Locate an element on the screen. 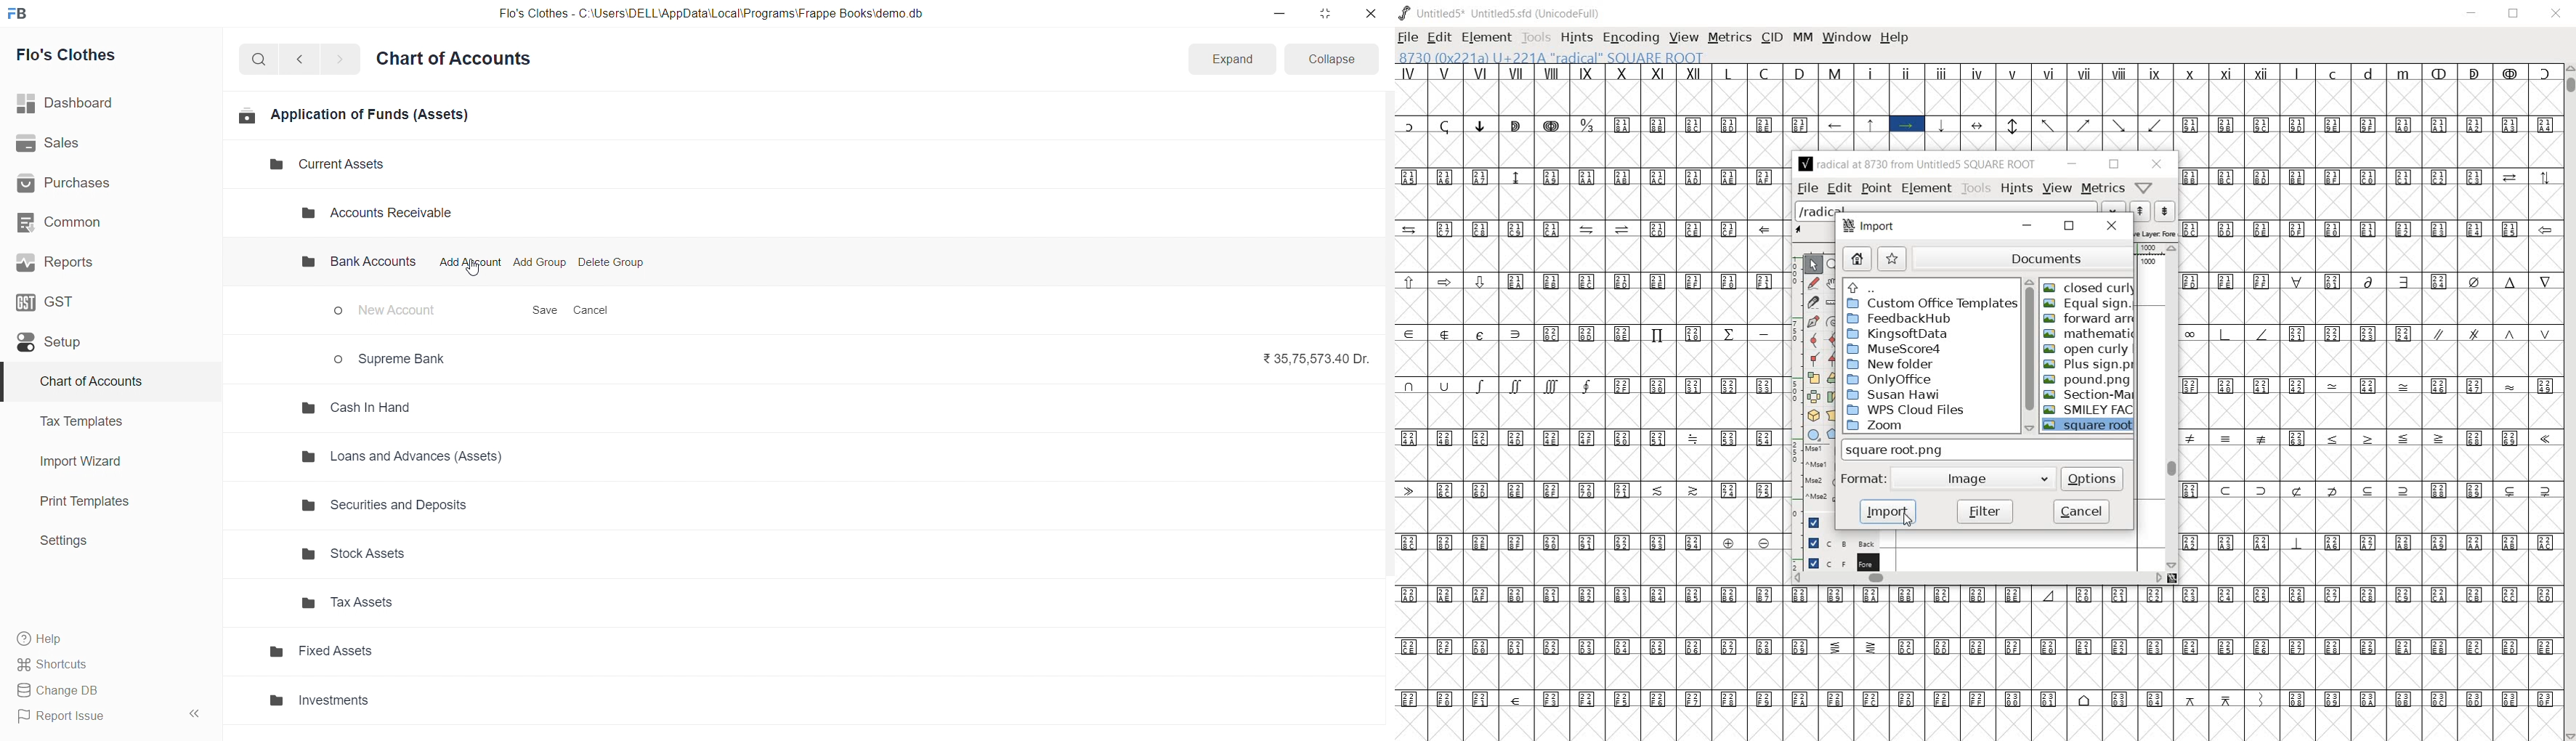  Tax Templates is located at coordinates (102, 421).